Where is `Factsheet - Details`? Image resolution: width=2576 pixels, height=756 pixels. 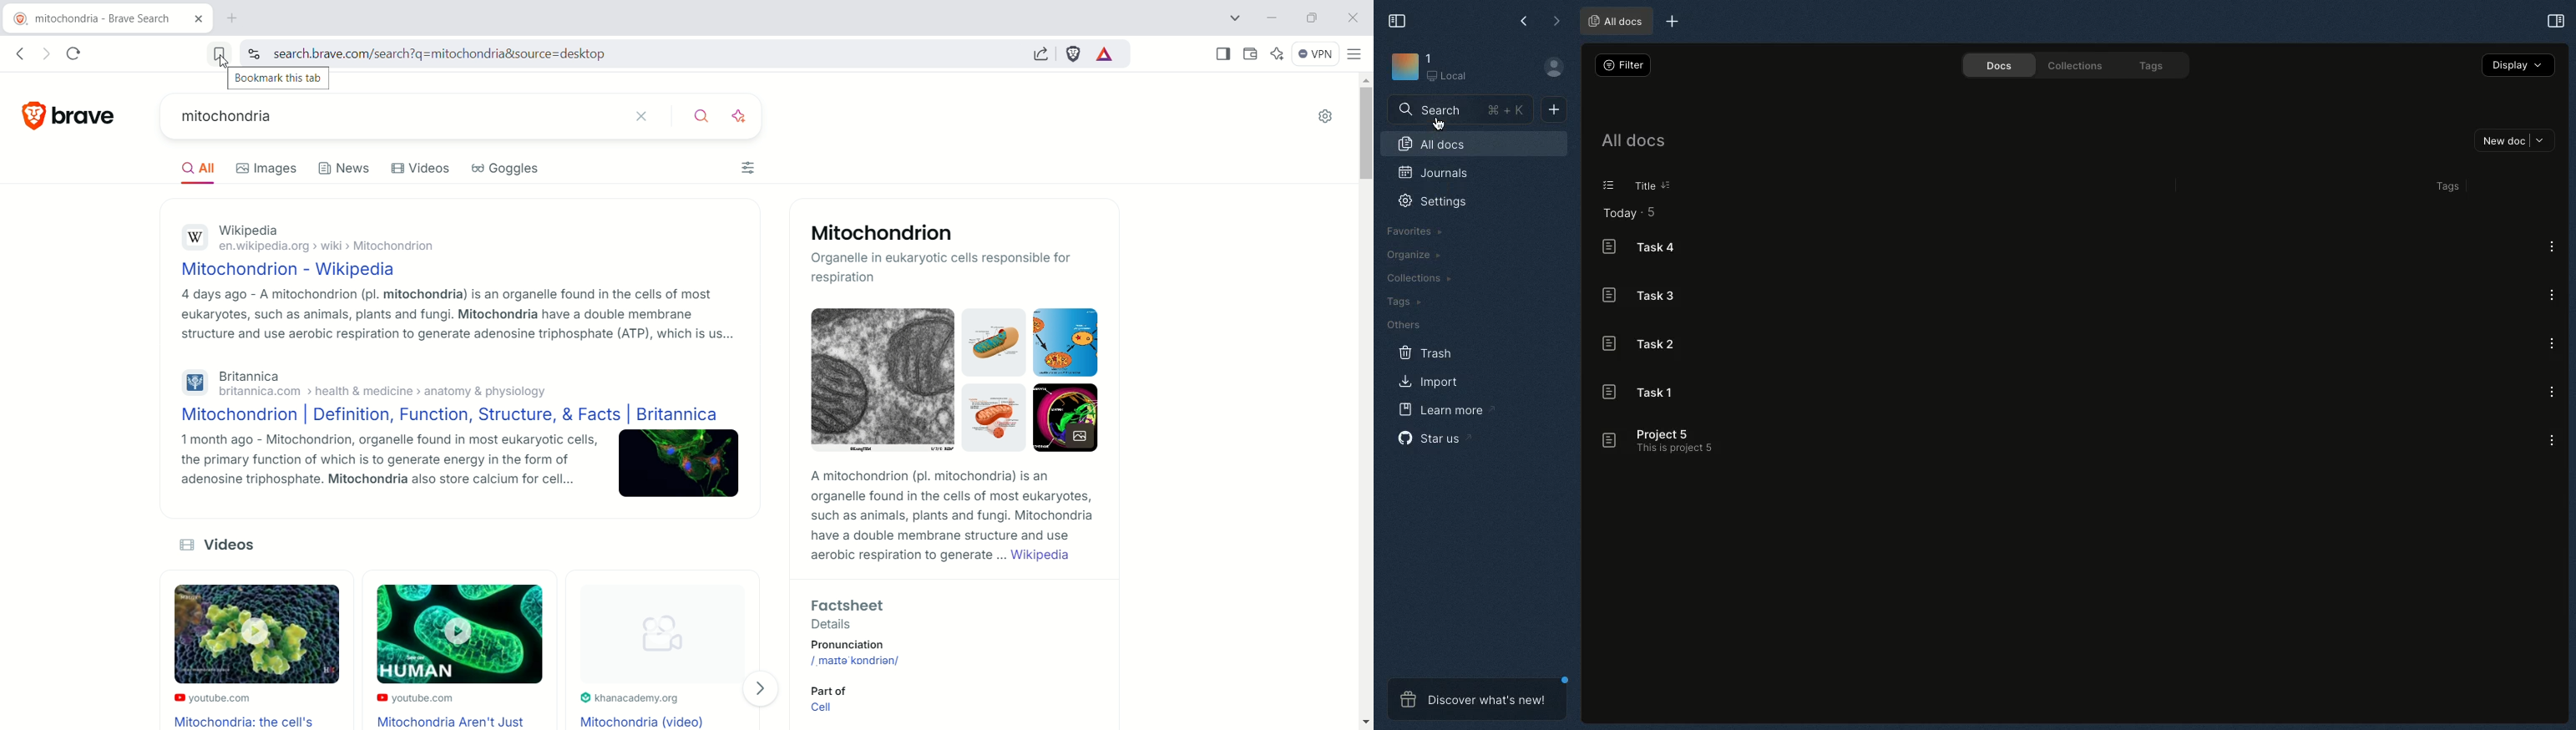 Factsheet - Details is located at coordinates (942, 612).